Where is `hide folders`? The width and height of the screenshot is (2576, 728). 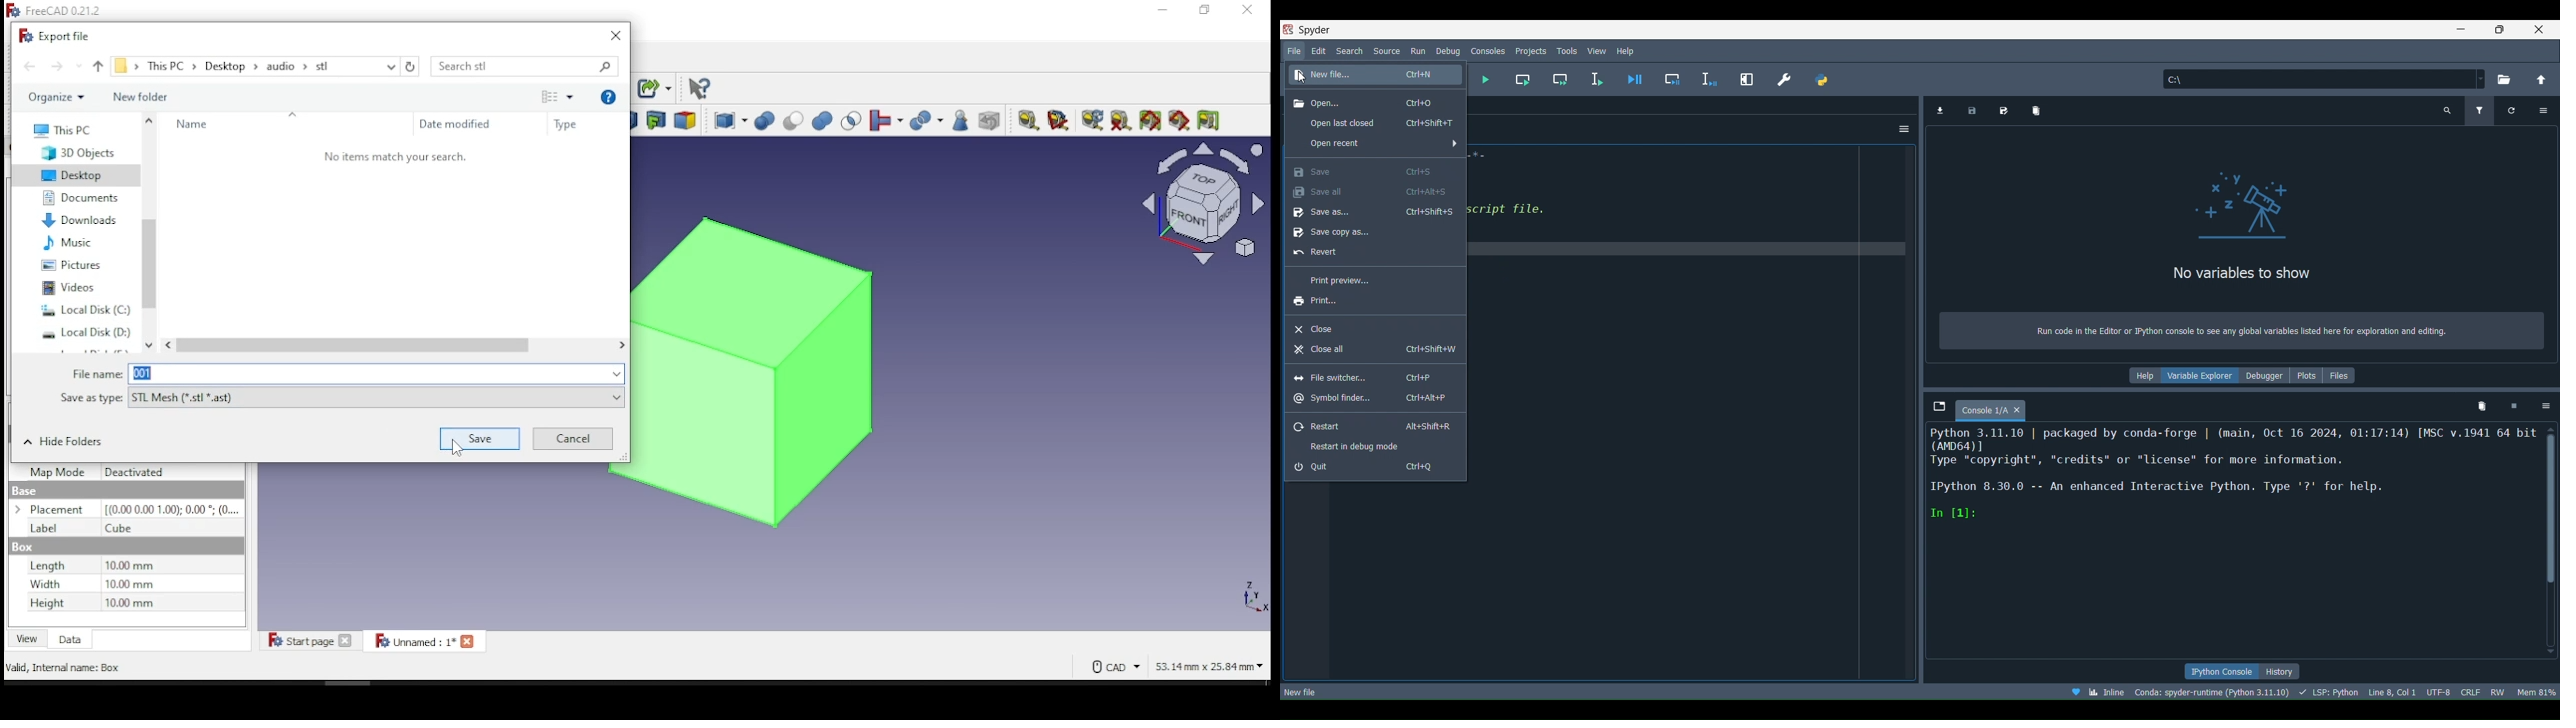
hide folders is located at coordinates (76, 443).